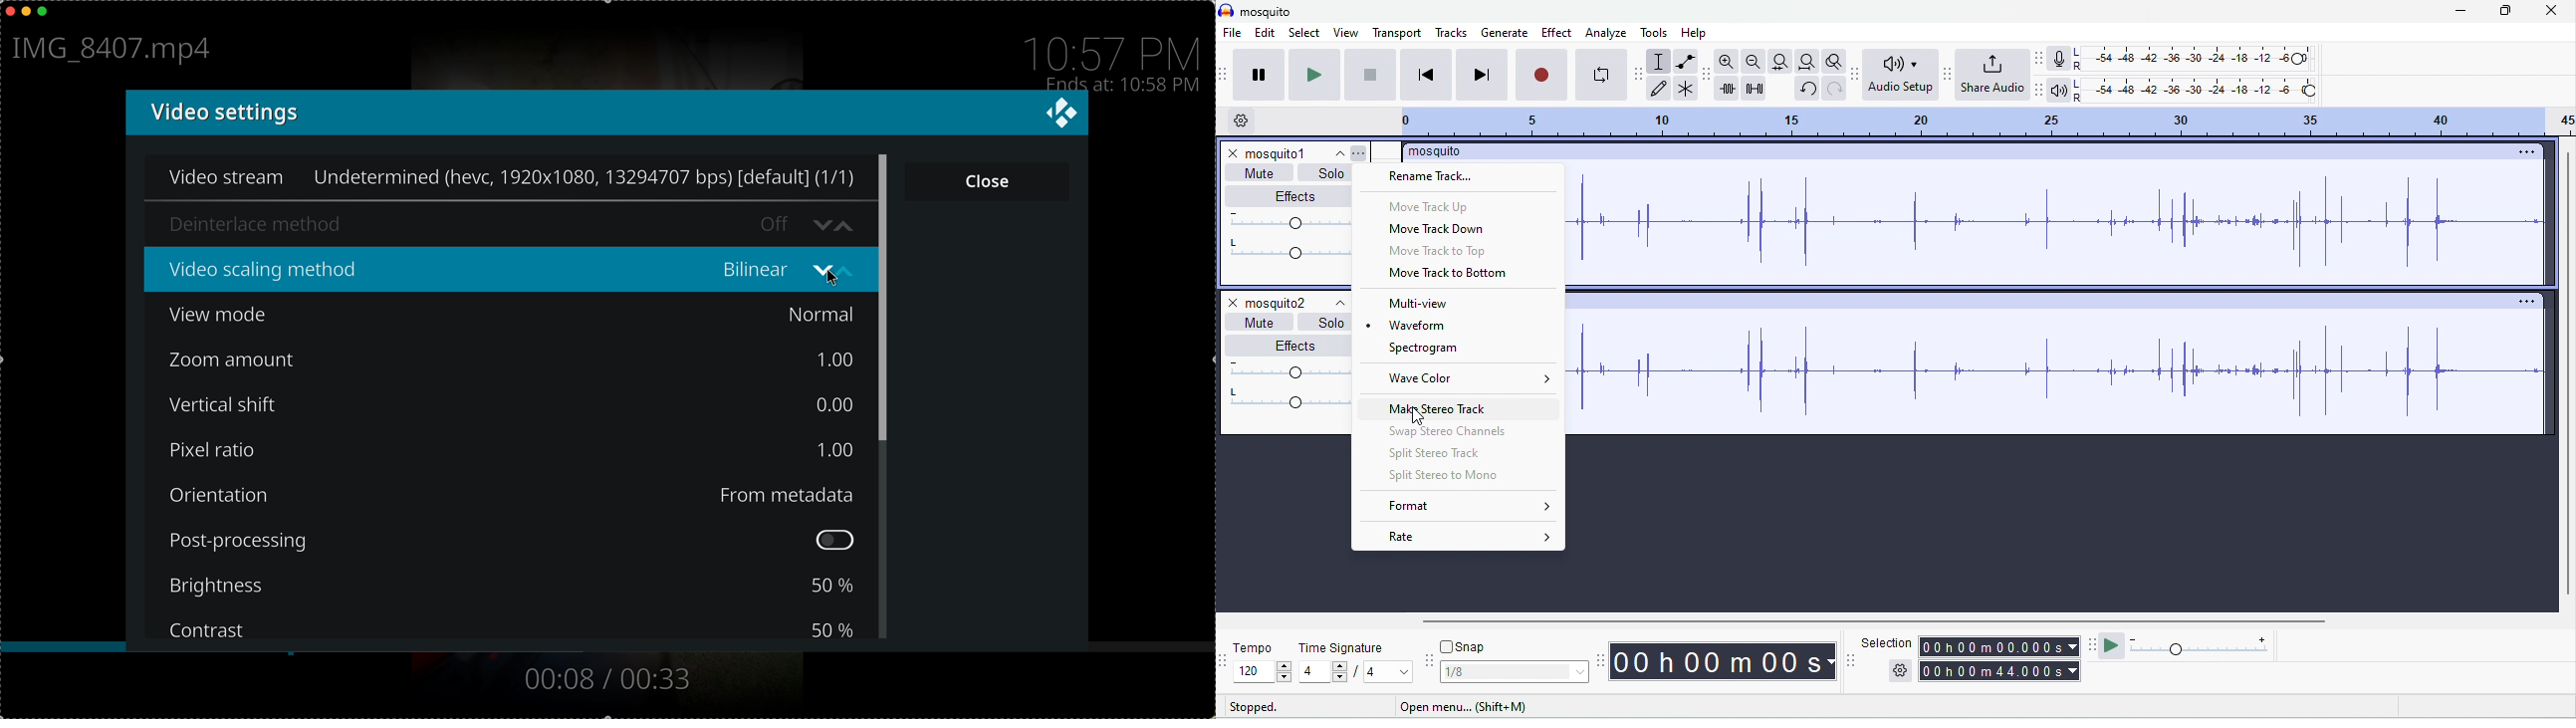 This screenshot has width=2576, height=728. What do you see at coordinates (1556, 34) in the screenshot?
I see `effect` at bounding box center [1556, 34].